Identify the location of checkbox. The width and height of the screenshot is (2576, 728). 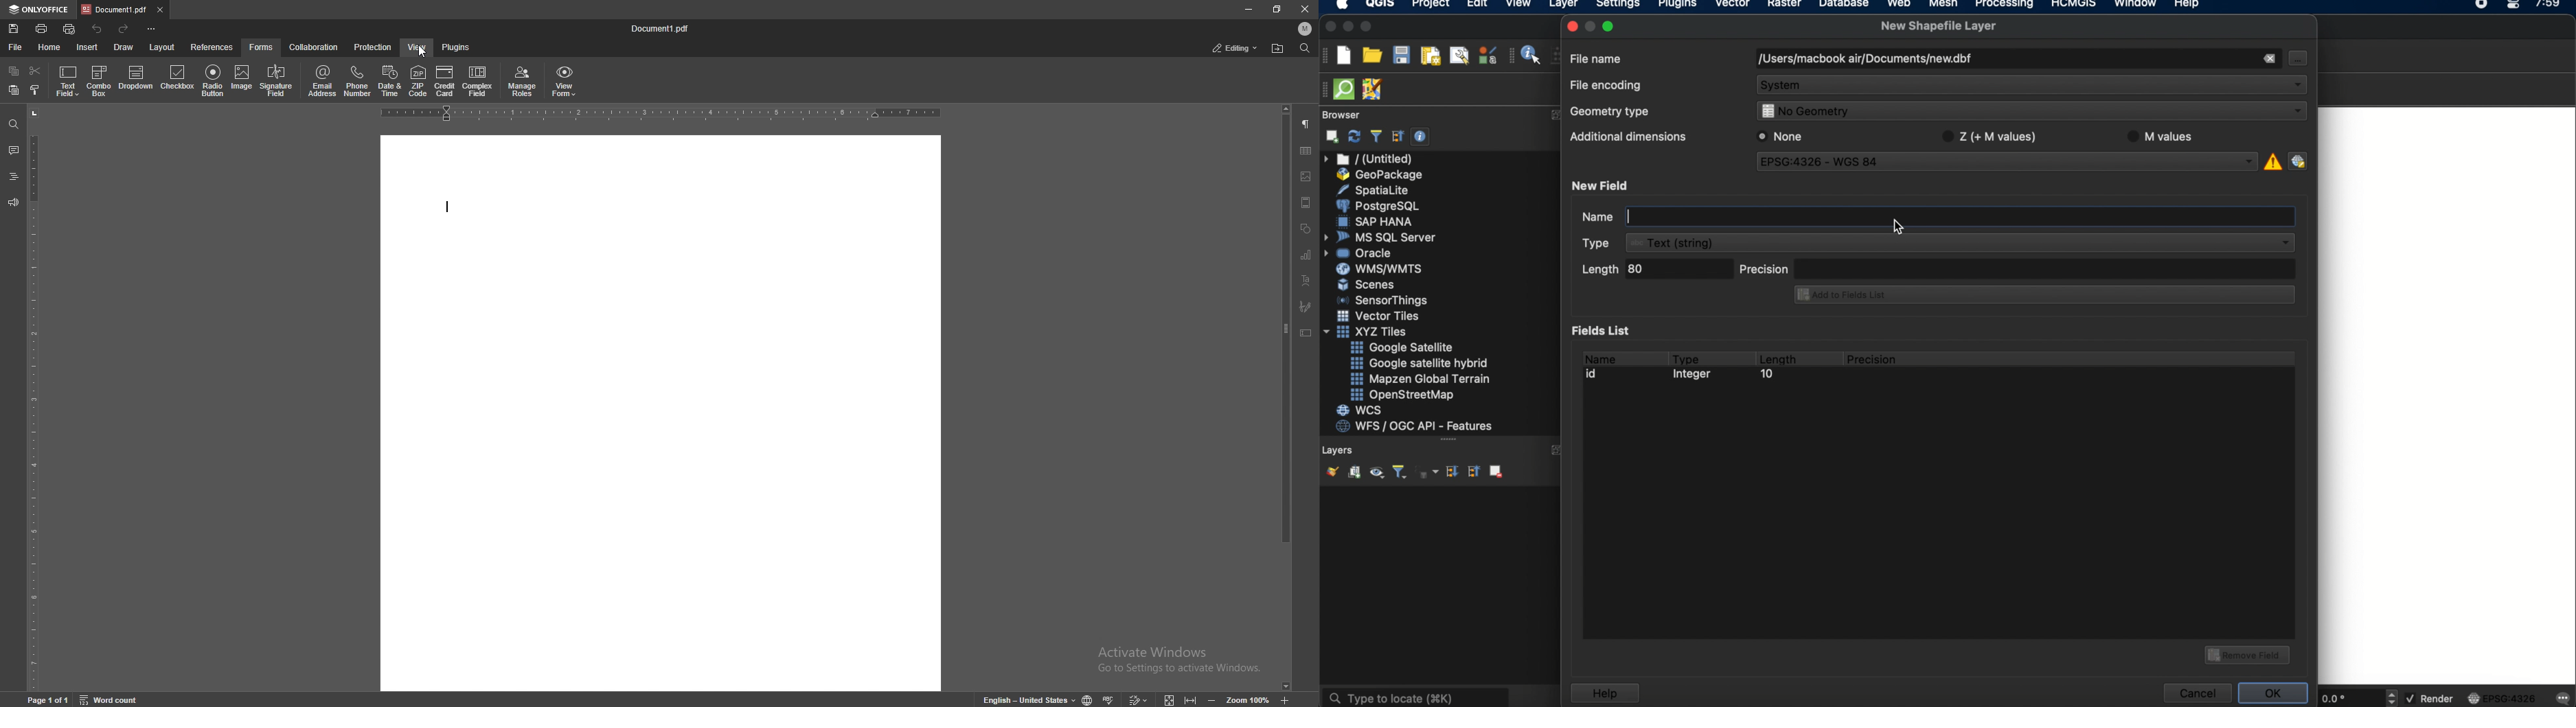
(177, 80).